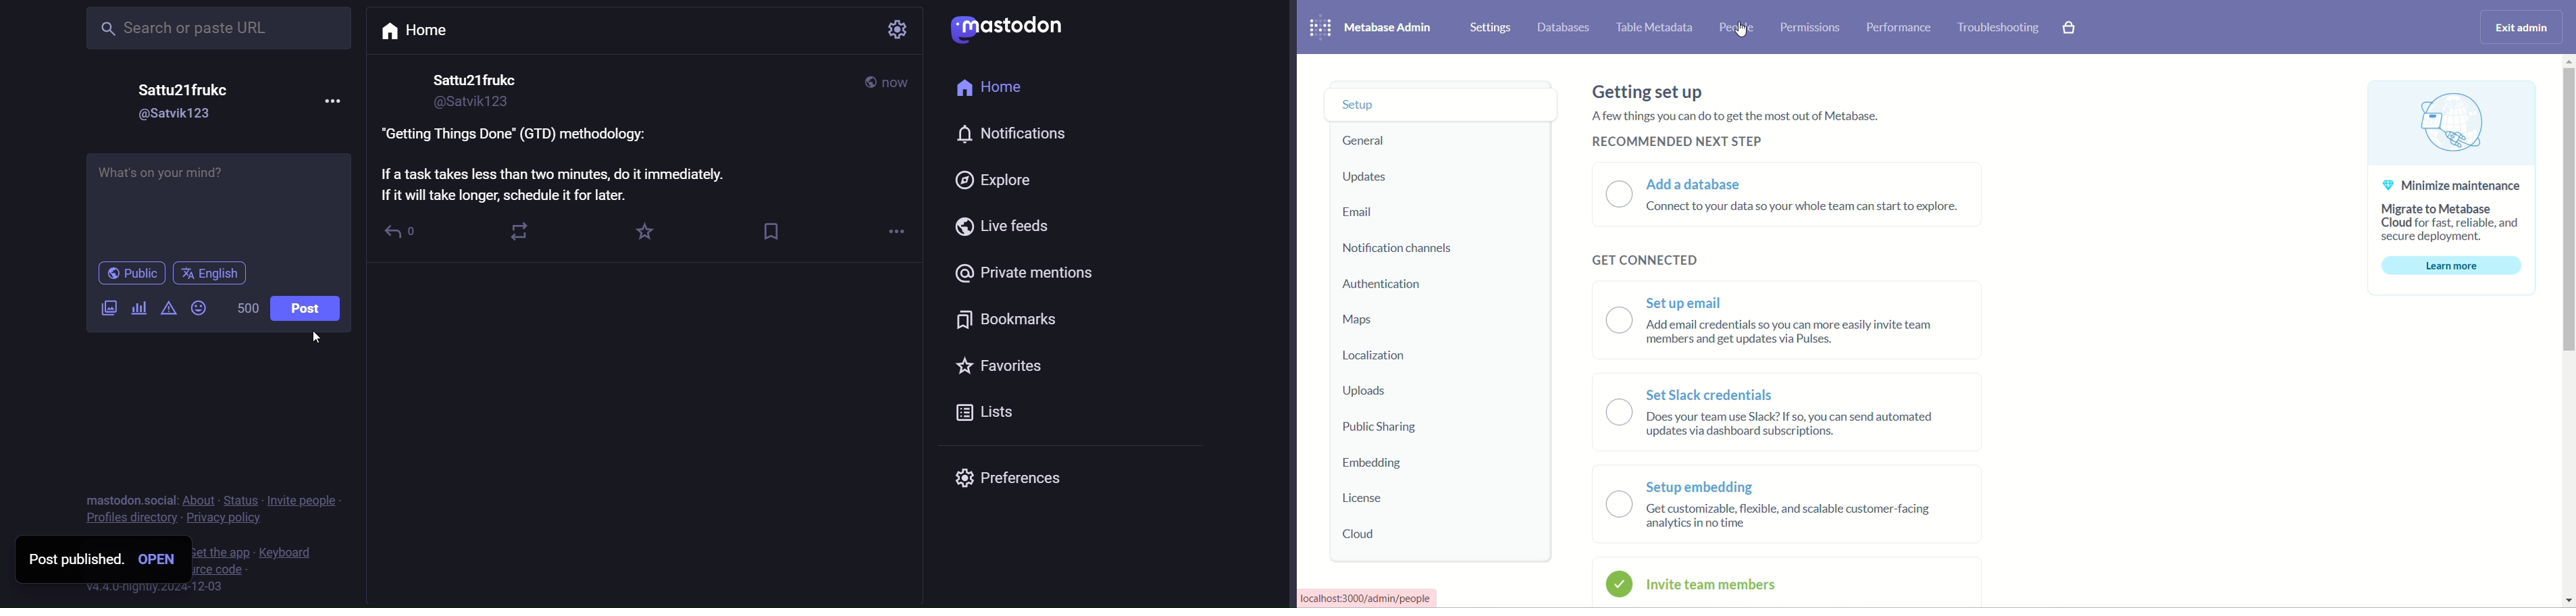 This screenshot has height=616, width=2576. What do you see at coordinates (1715, 585) in the screenshot?
I see `invite team members` at bounding box center [1715, 585].